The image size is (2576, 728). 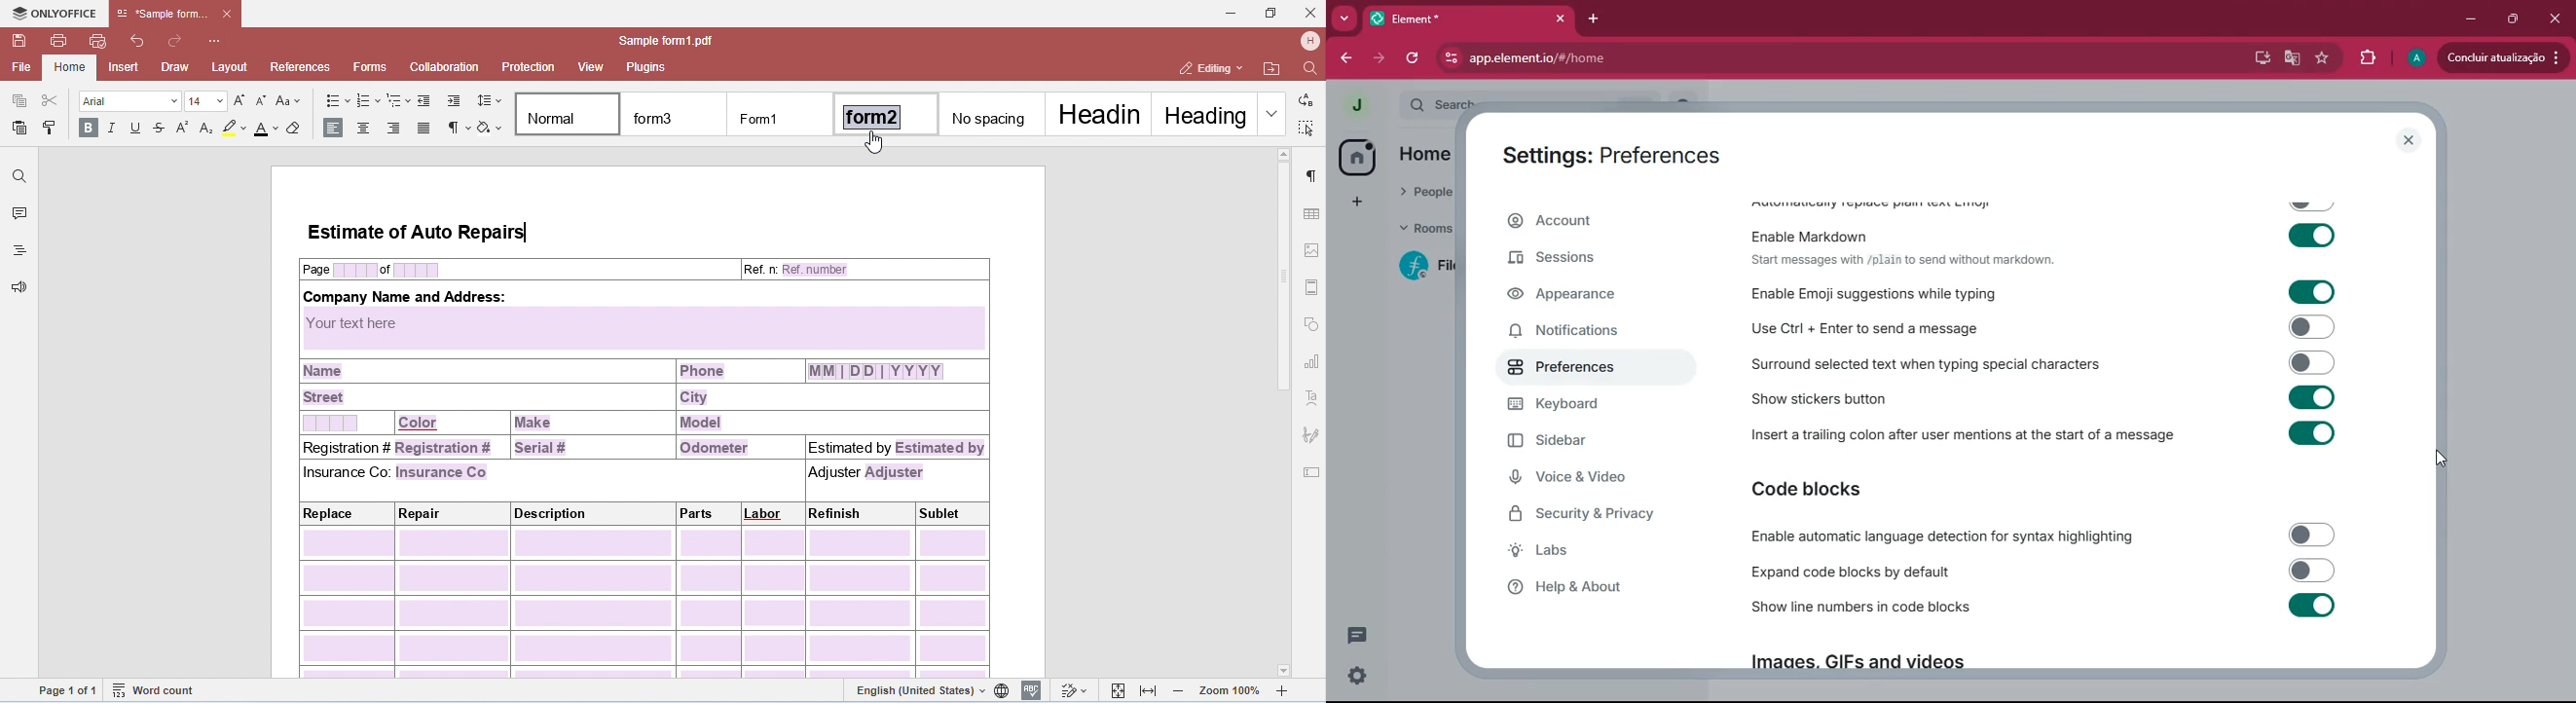 What do you see at coordinates (1547, 100) in the screenshot?
I see `search ctrl k` at bounding box center [1547, 100].